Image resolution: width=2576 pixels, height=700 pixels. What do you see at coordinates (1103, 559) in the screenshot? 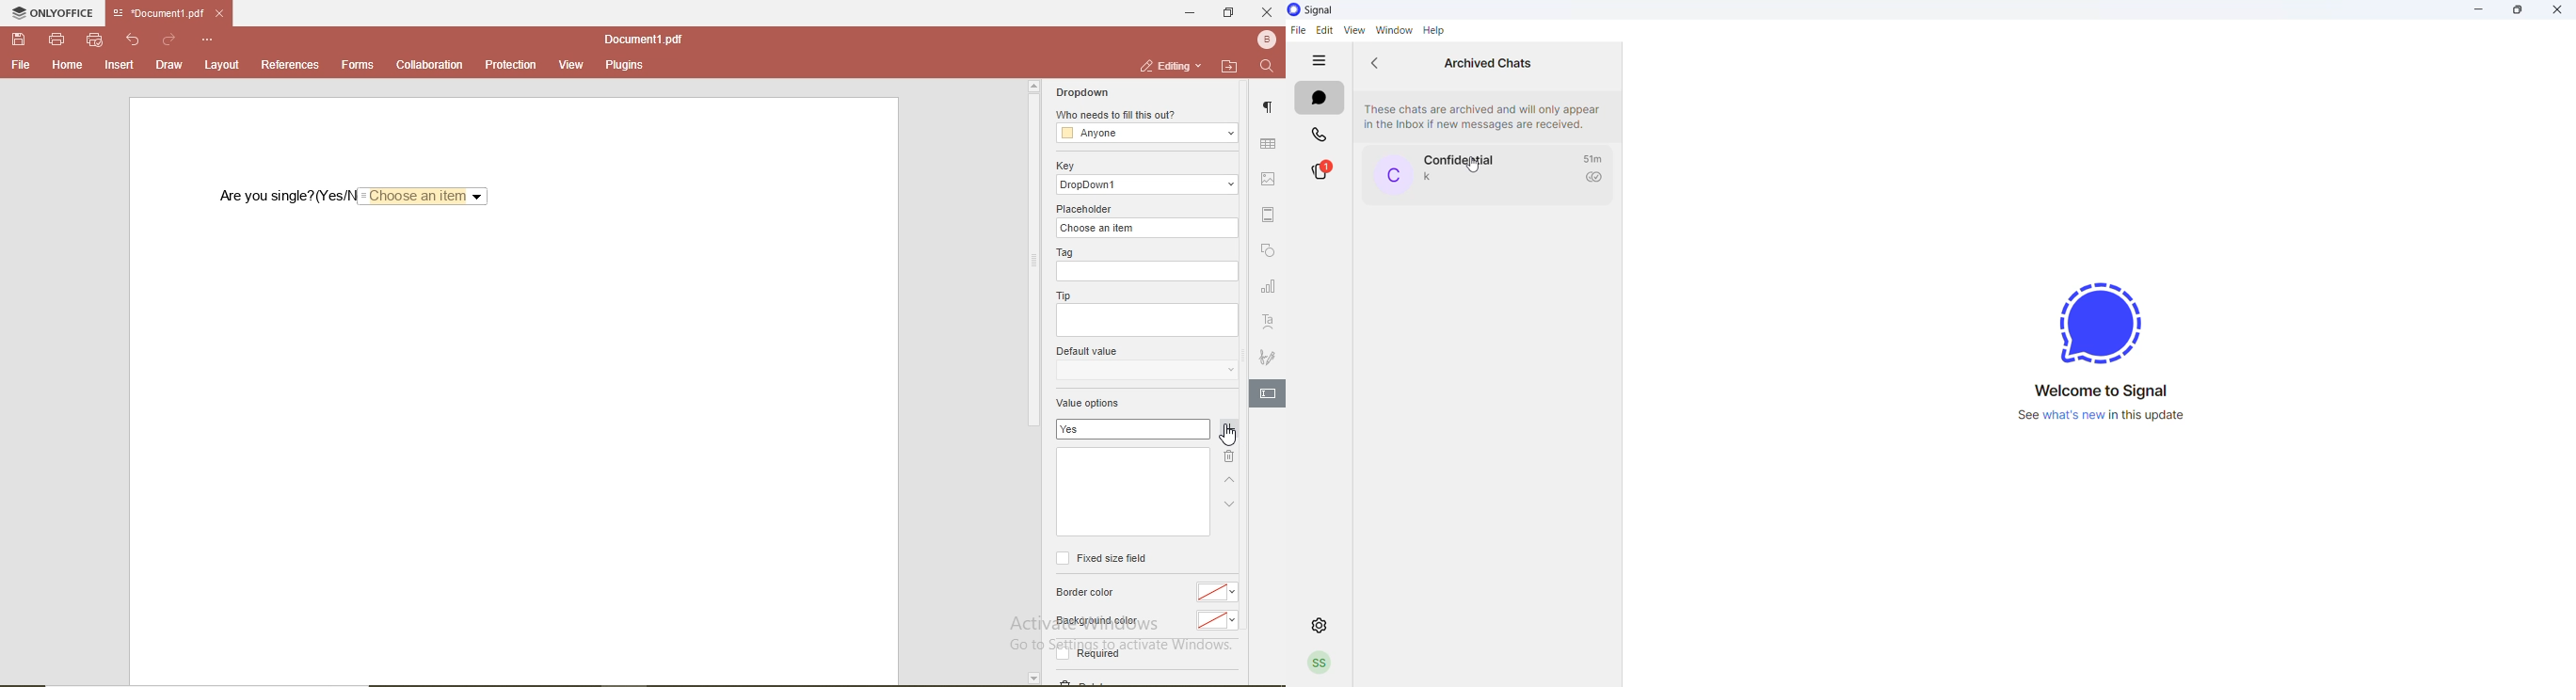
I see `fixed size field` at bounding box center [1103, 559].